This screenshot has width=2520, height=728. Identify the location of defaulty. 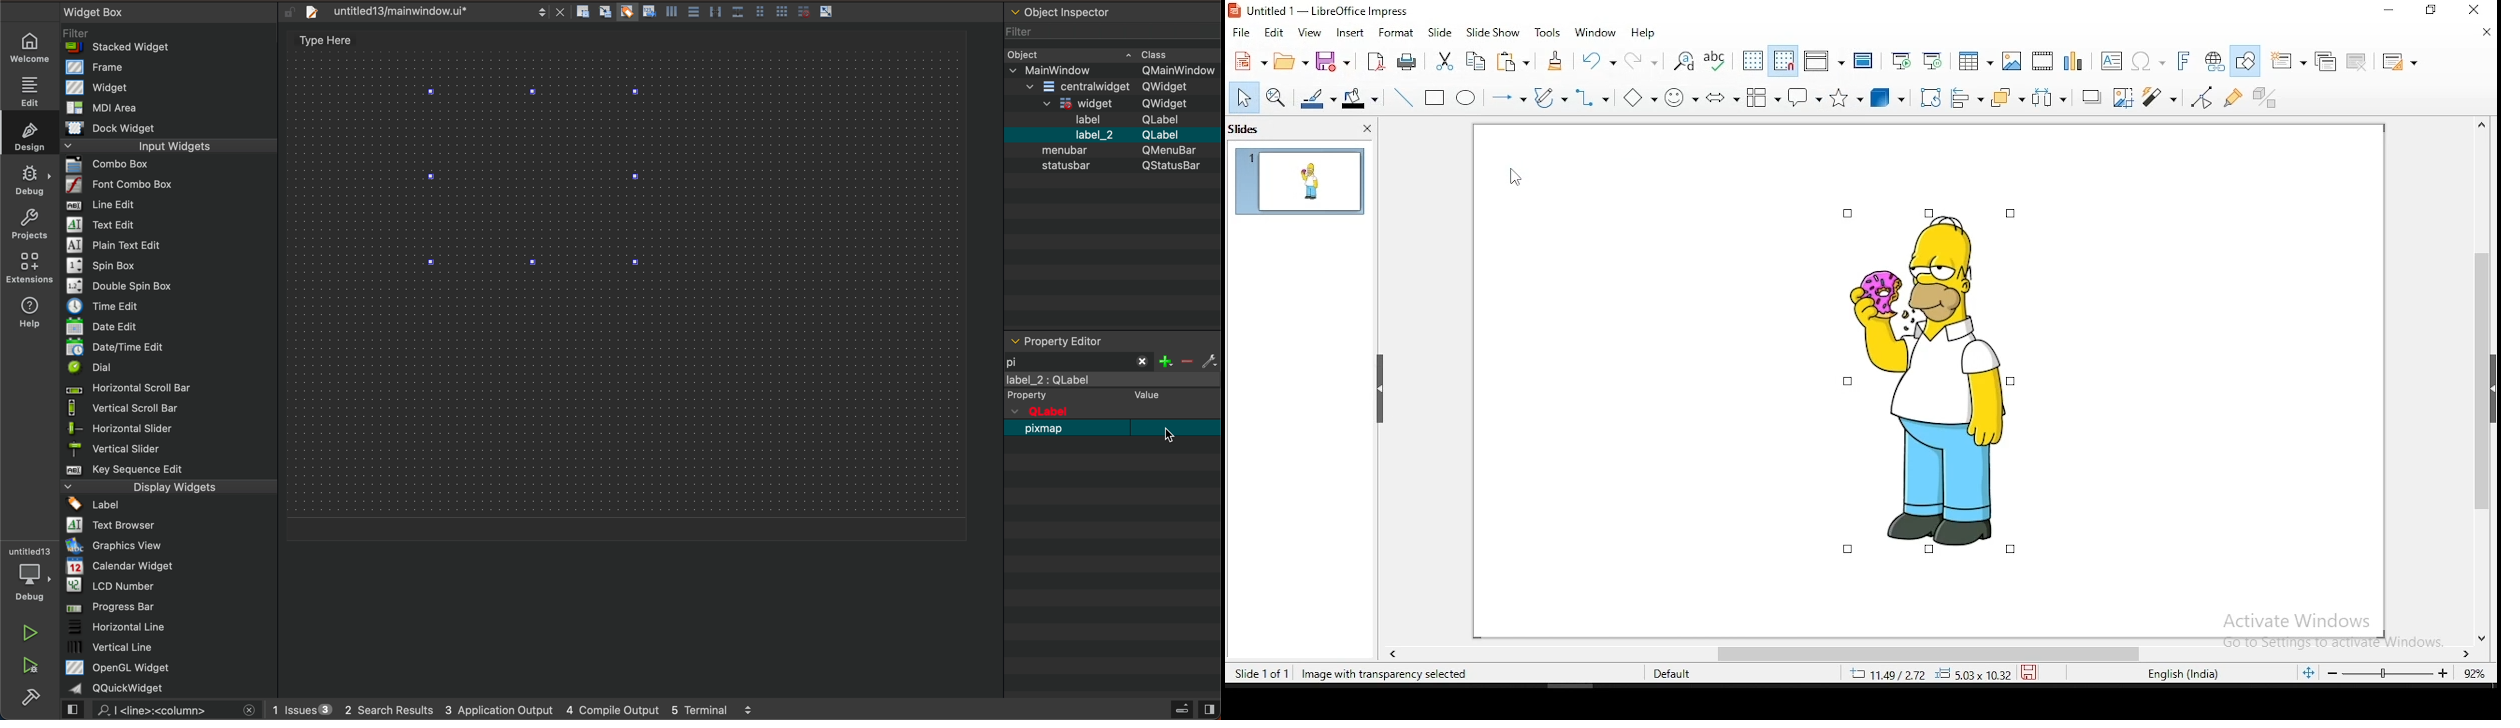
(1658, 672).